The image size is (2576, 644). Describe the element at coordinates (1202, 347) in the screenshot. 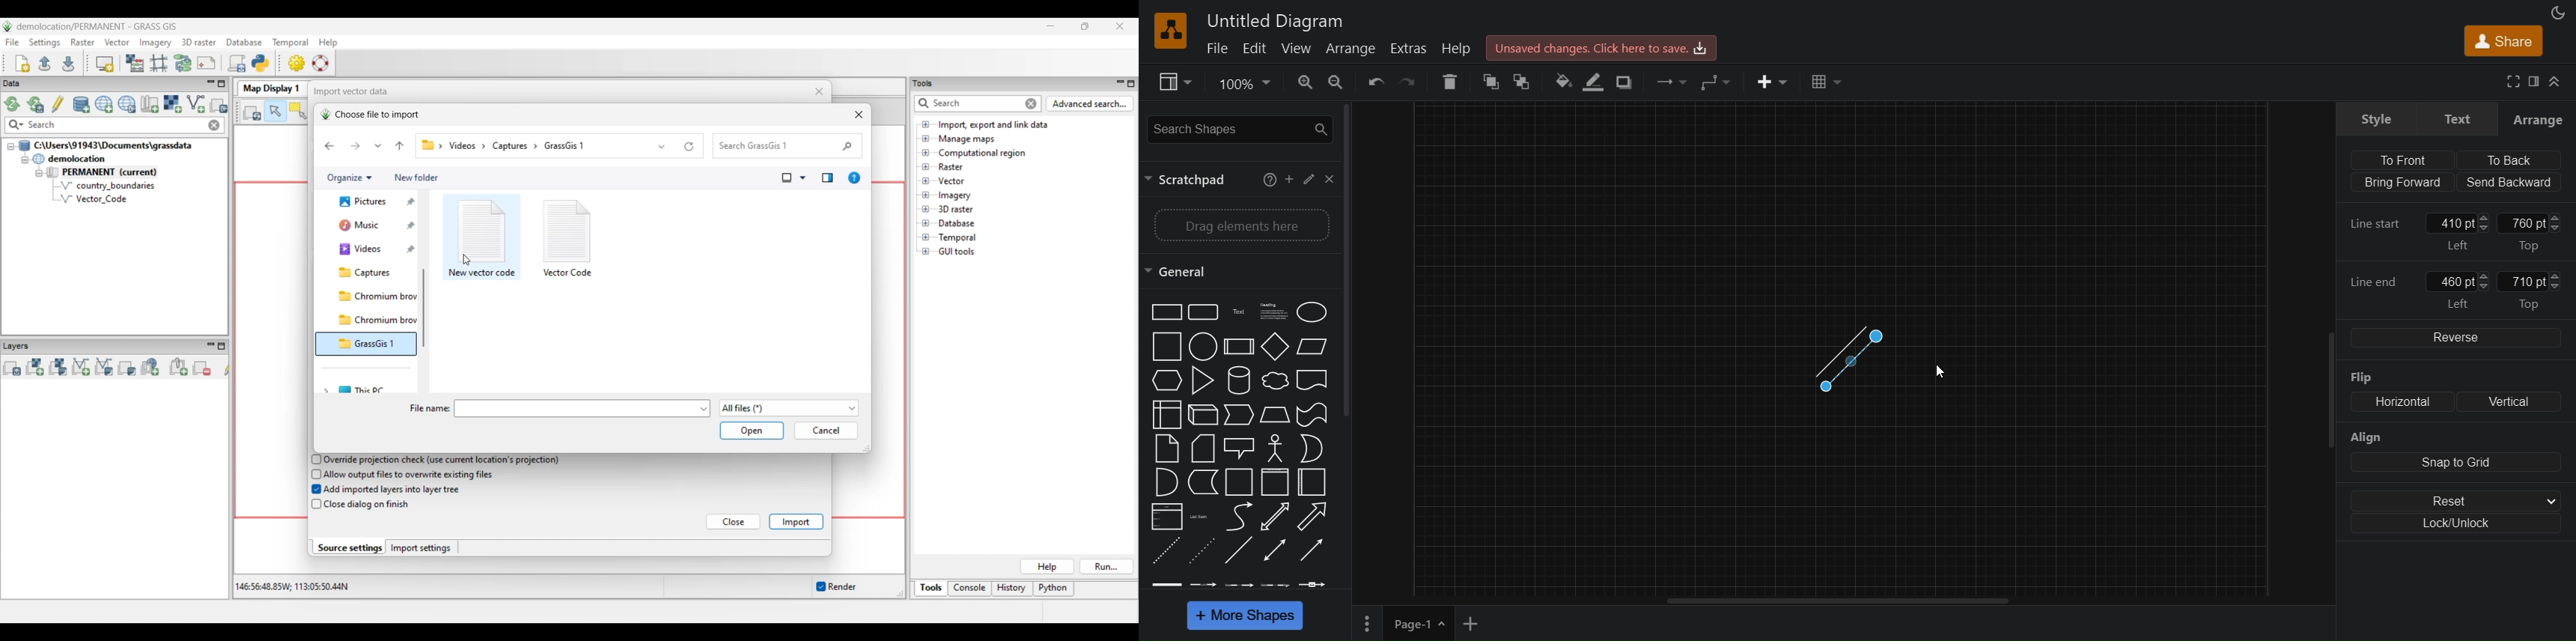

I see `Circle` at that location.